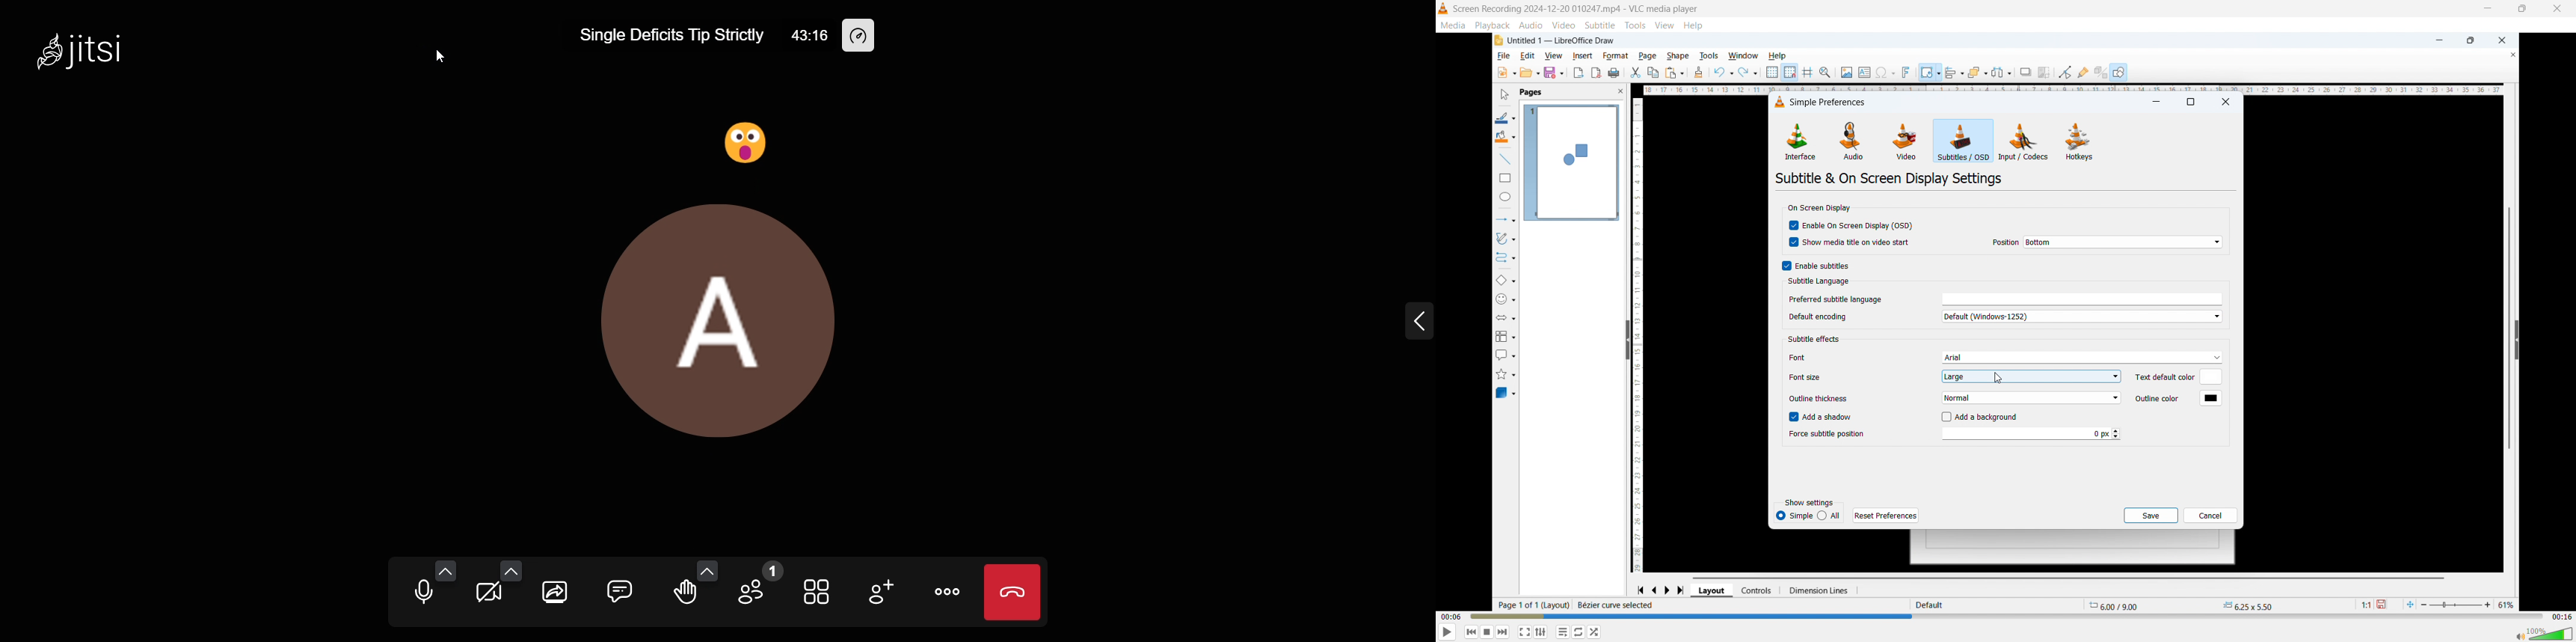 Image resolution: width=2576 pixels, height=644 pixels. Describe the element at coordinates (2541, 634) in the screenshot. I see `Sound bar ` at that location.